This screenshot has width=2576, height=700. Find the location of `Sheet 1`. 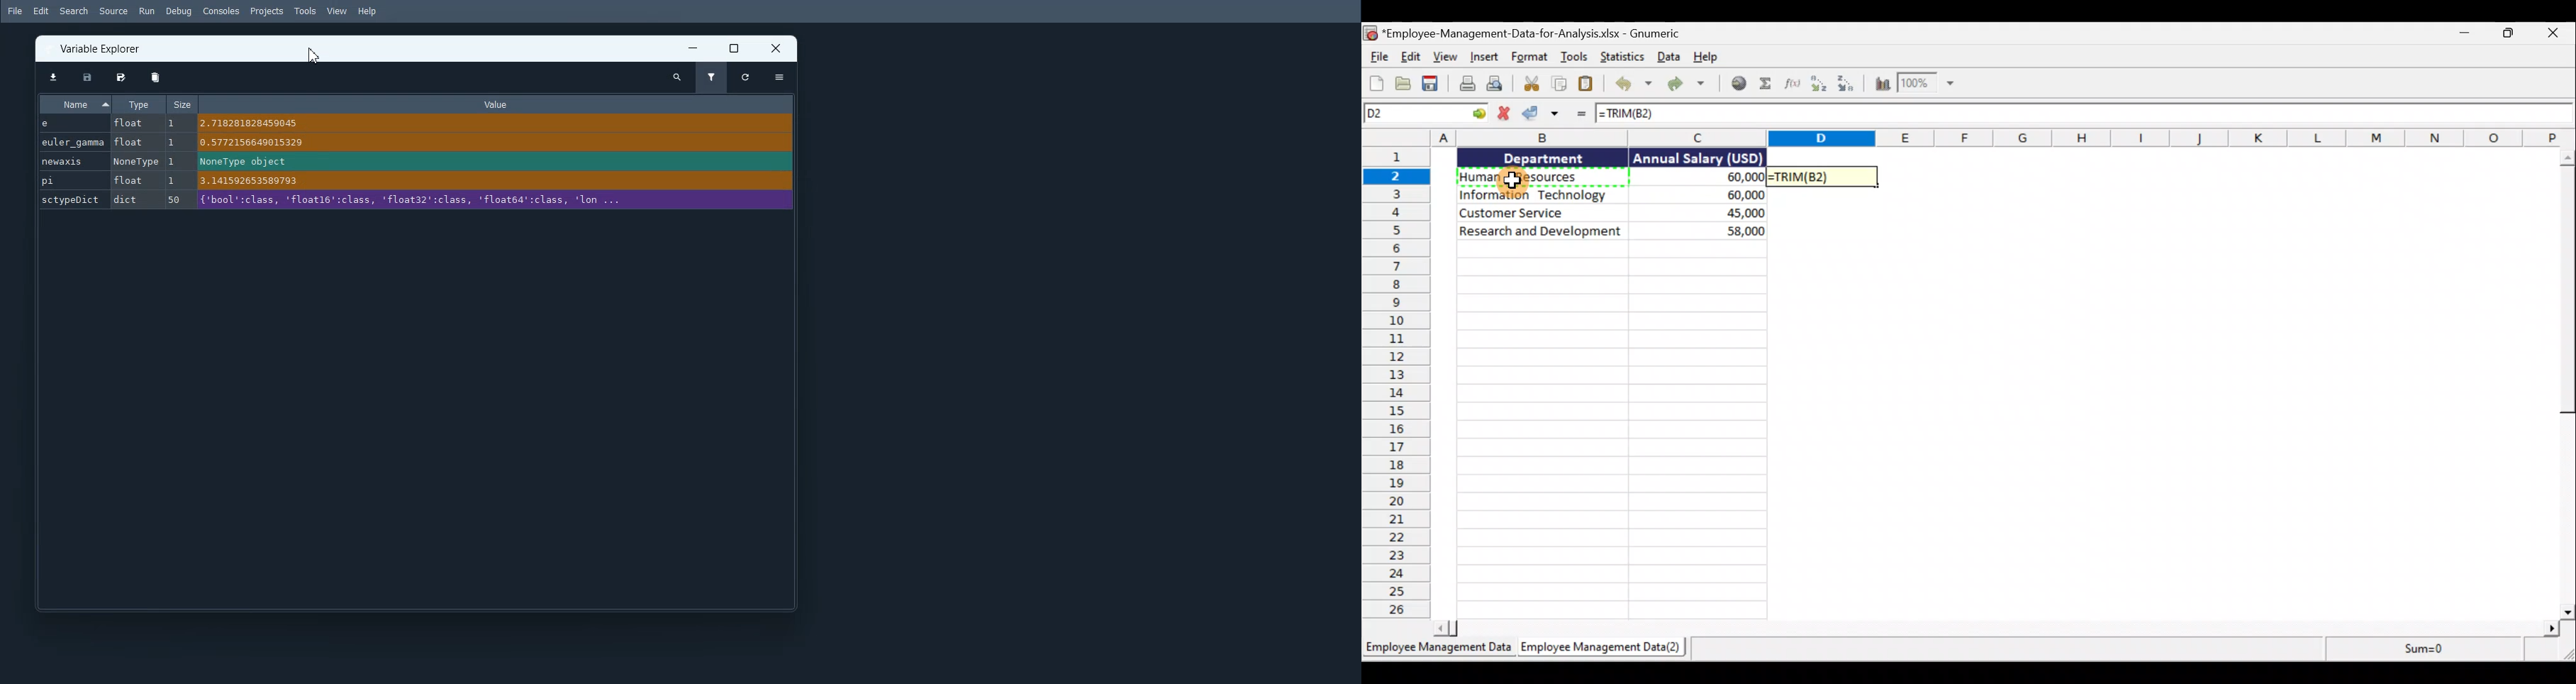

Sheet 1 is located at coordinates (1437, 649).